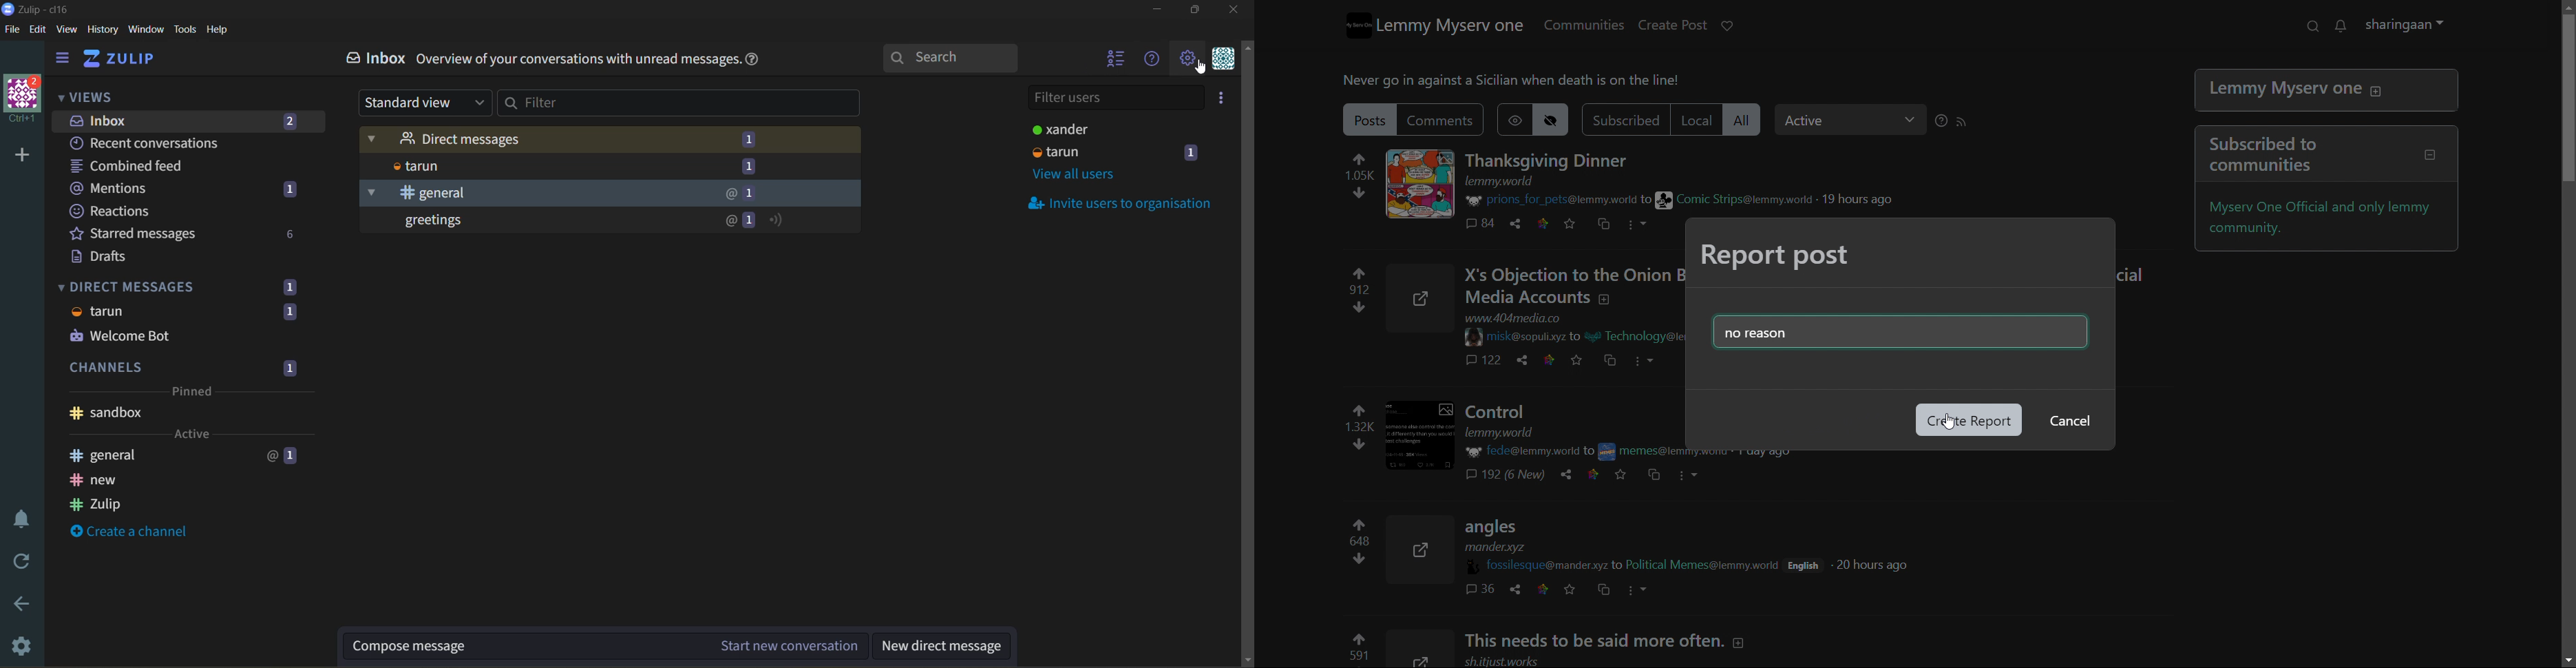 Image resolution: width=2576 pixels, height=672 pixels. I want to click on username, so click(1543, 565).